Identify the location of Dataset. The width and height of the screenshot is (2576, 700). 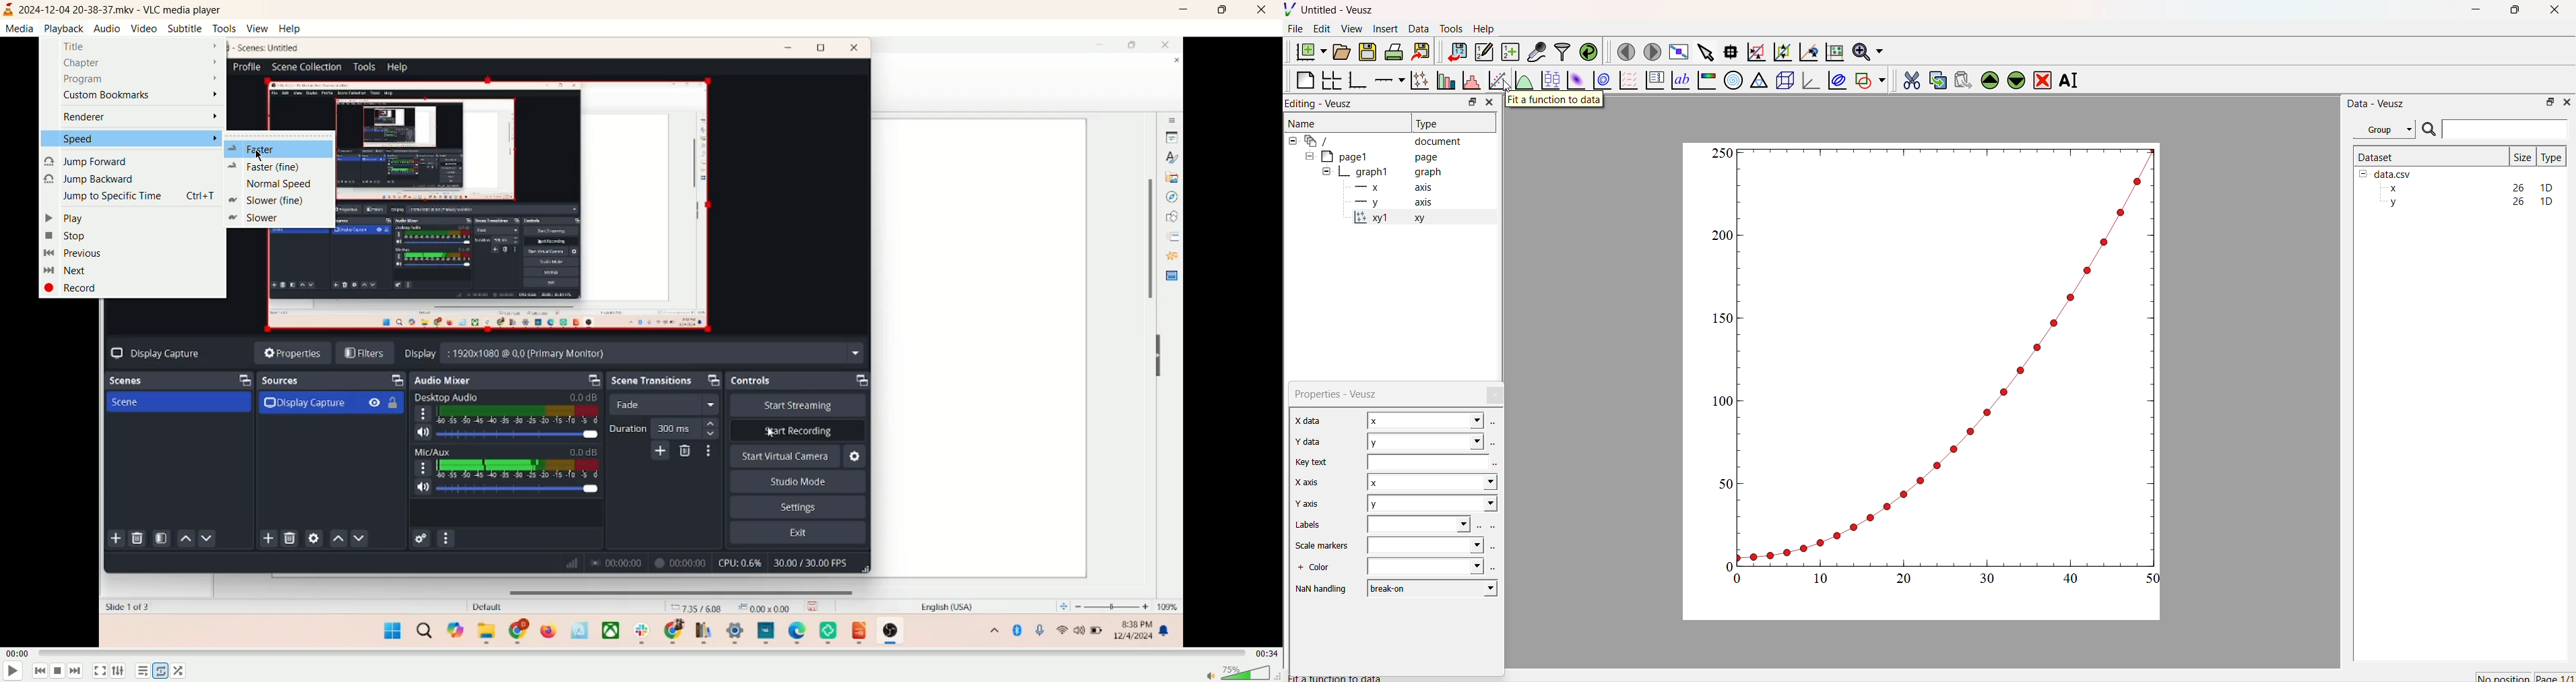
(2377, 156).